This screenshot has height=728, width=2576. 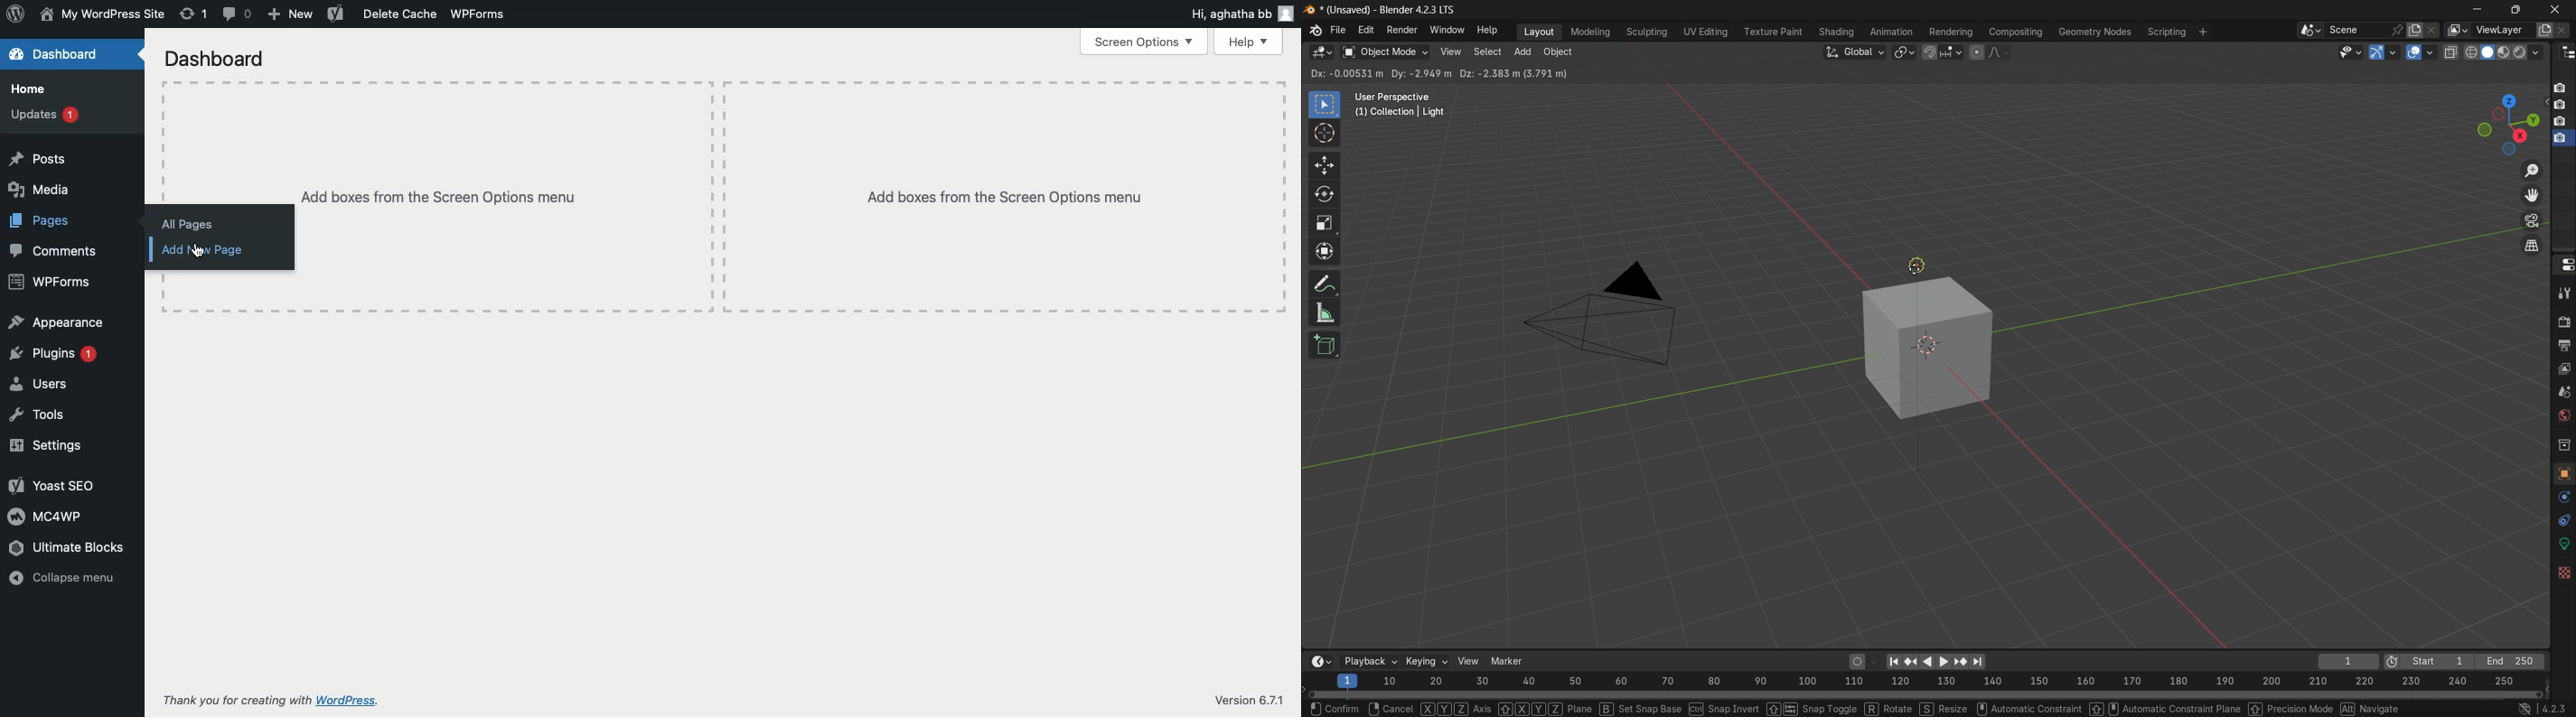 I want to click on axis, so click(x=1456, y=708).